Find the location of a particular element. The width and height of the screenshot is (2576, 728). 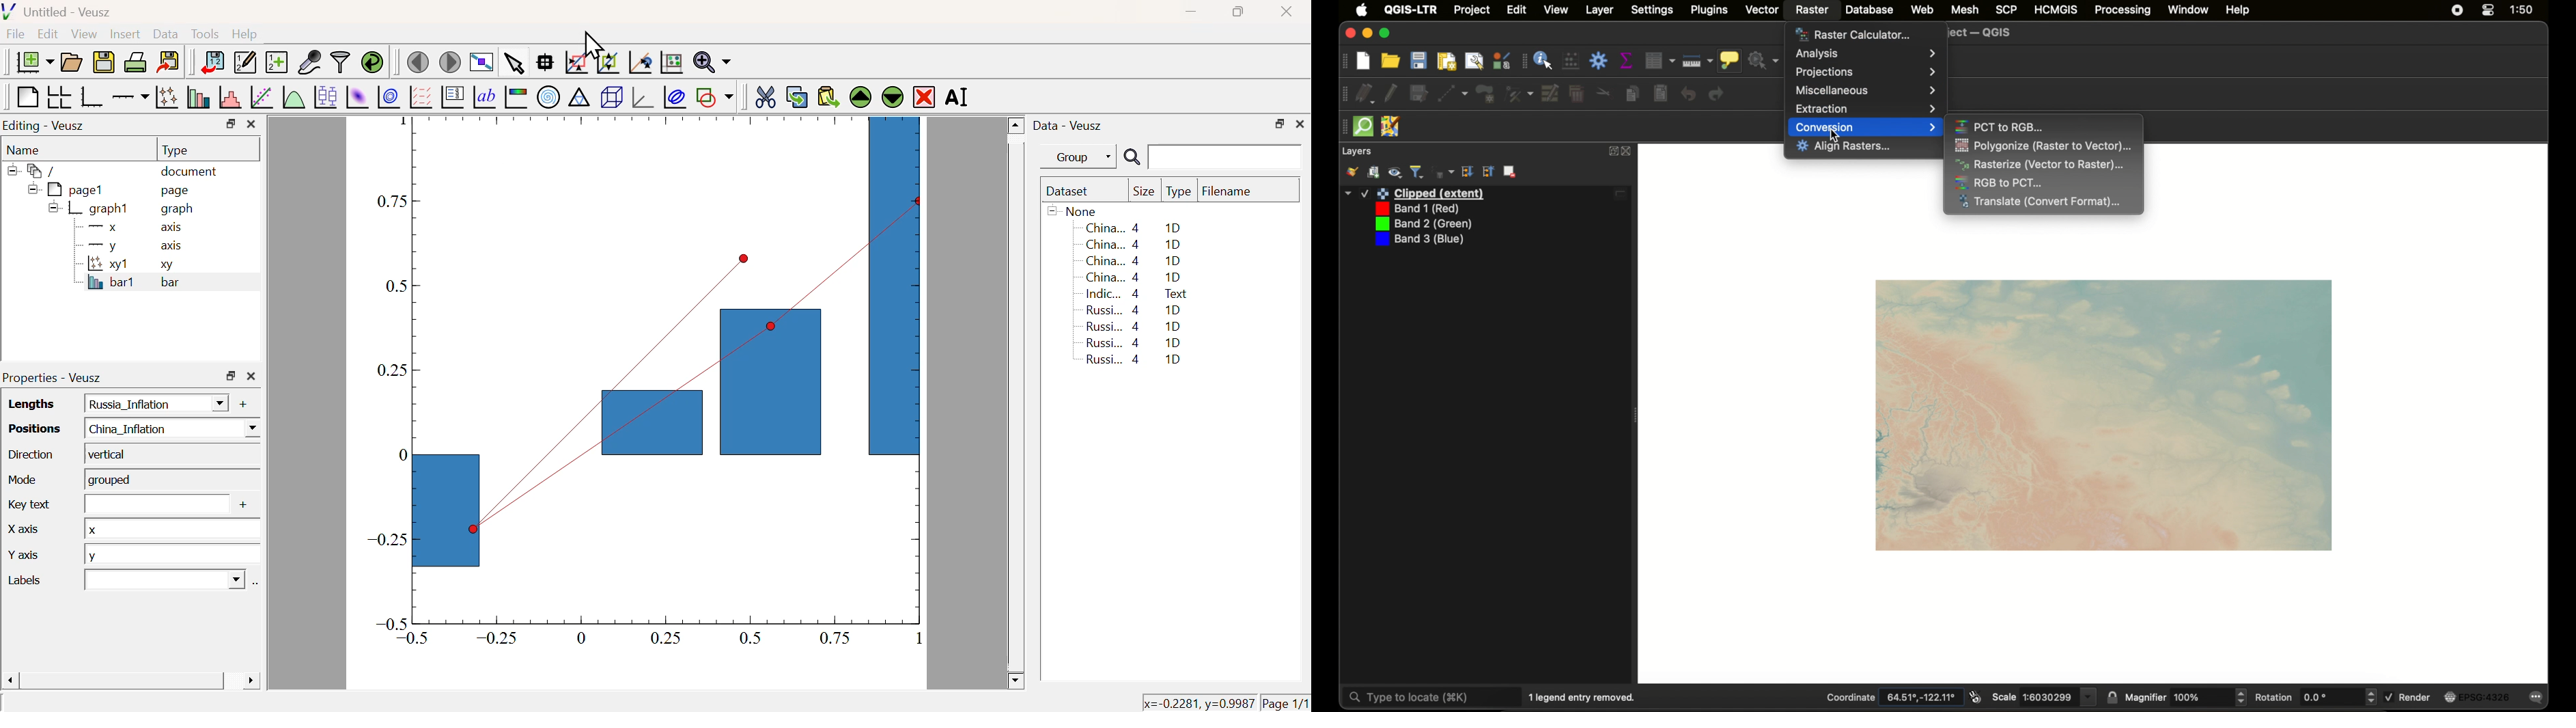

Type is located at coordinates (175, 150).